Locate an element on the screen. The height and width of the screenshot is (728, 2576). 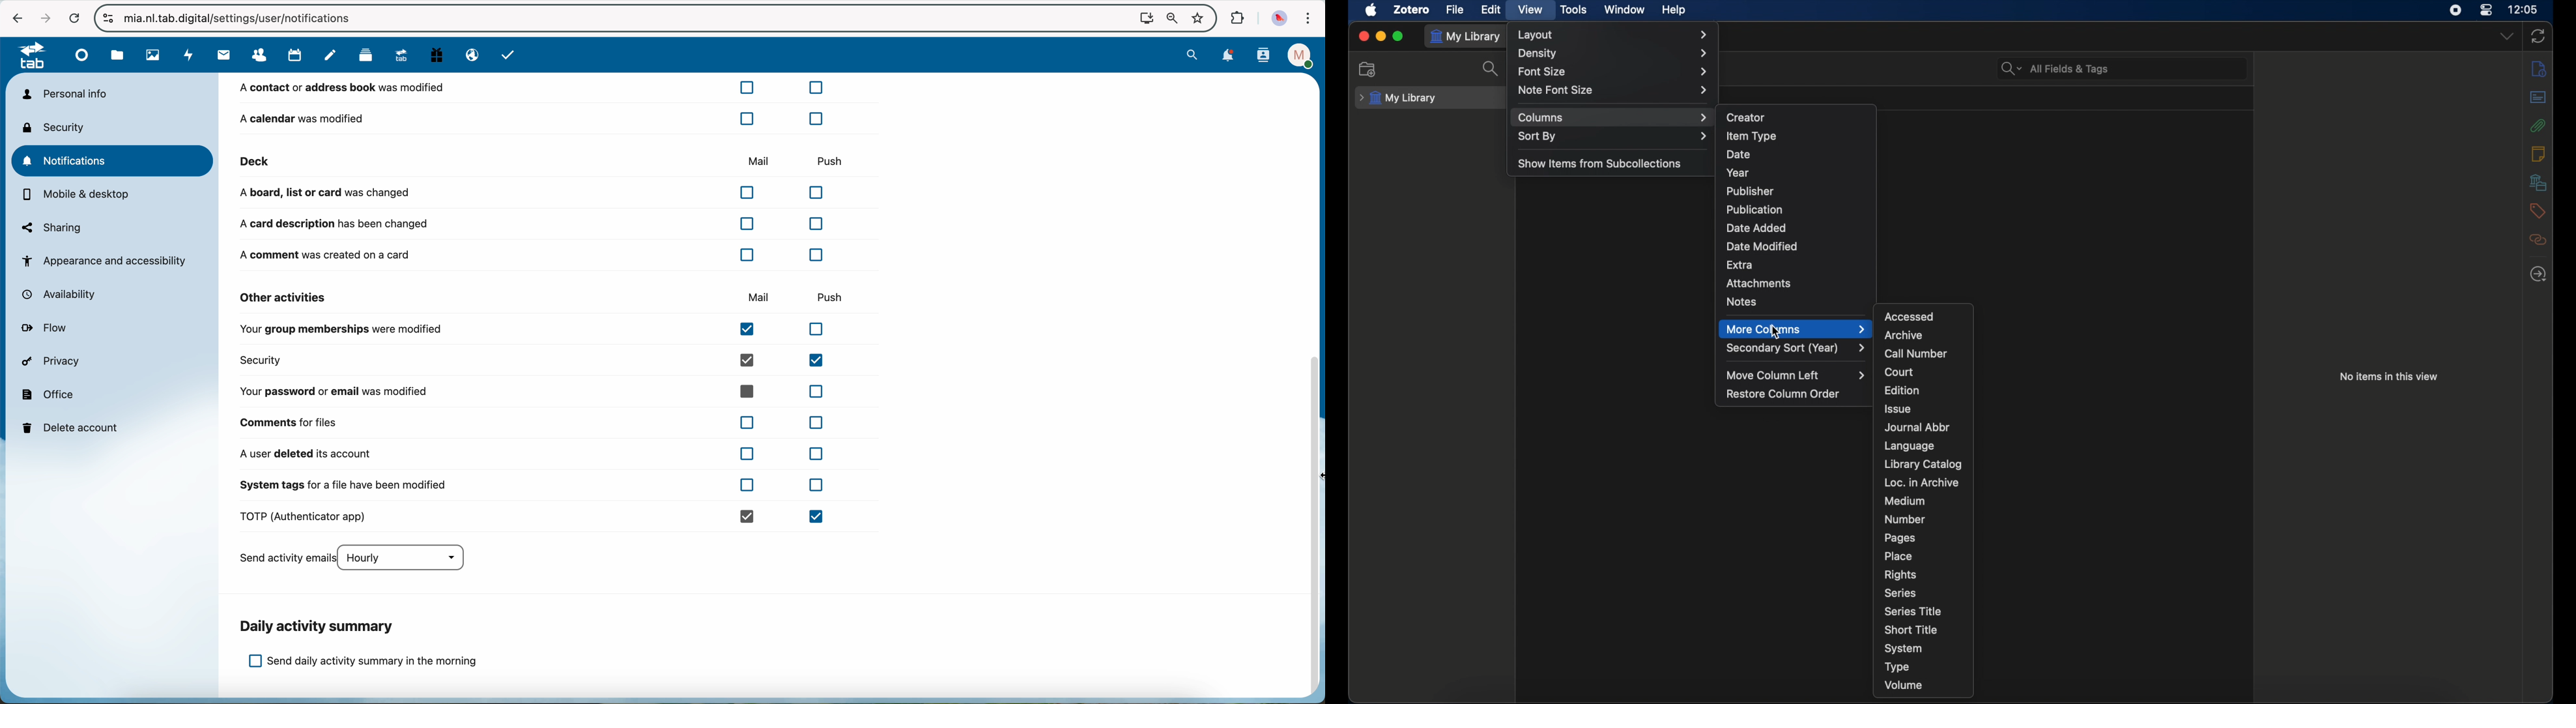
security is located at coordinates (57, 127).